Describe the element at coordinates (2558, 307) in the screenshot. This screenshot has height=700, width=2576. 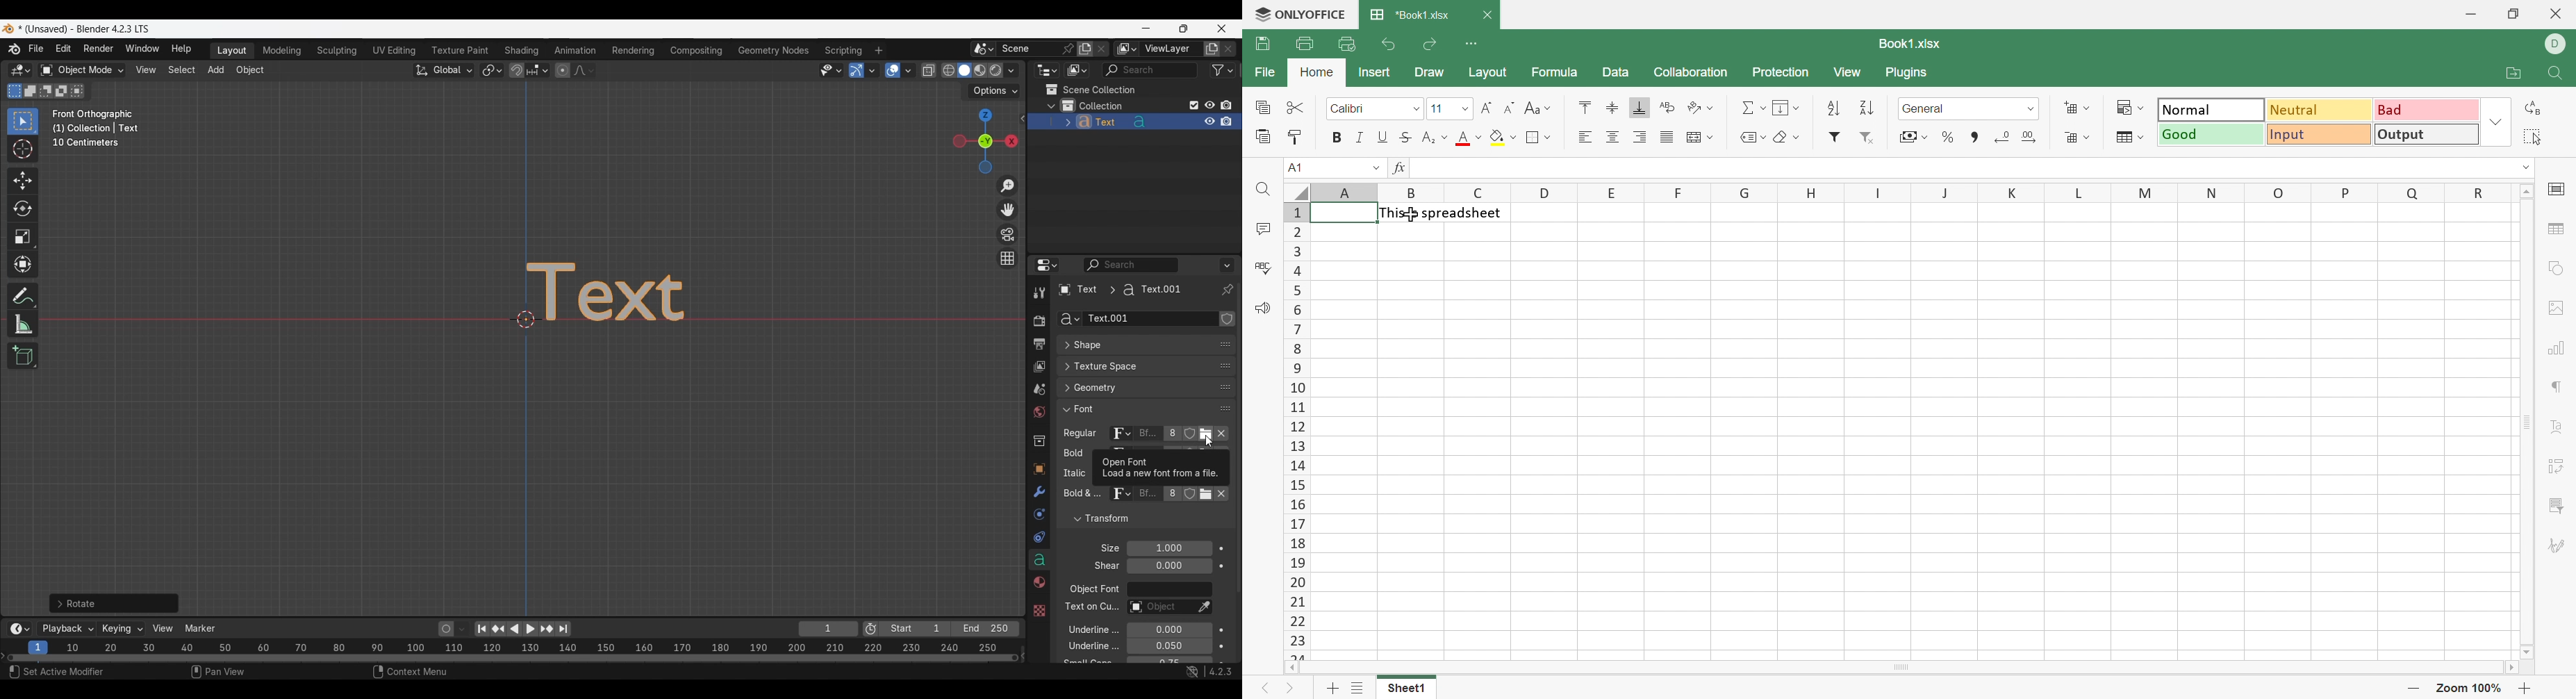
I see `Image settings` at that location.